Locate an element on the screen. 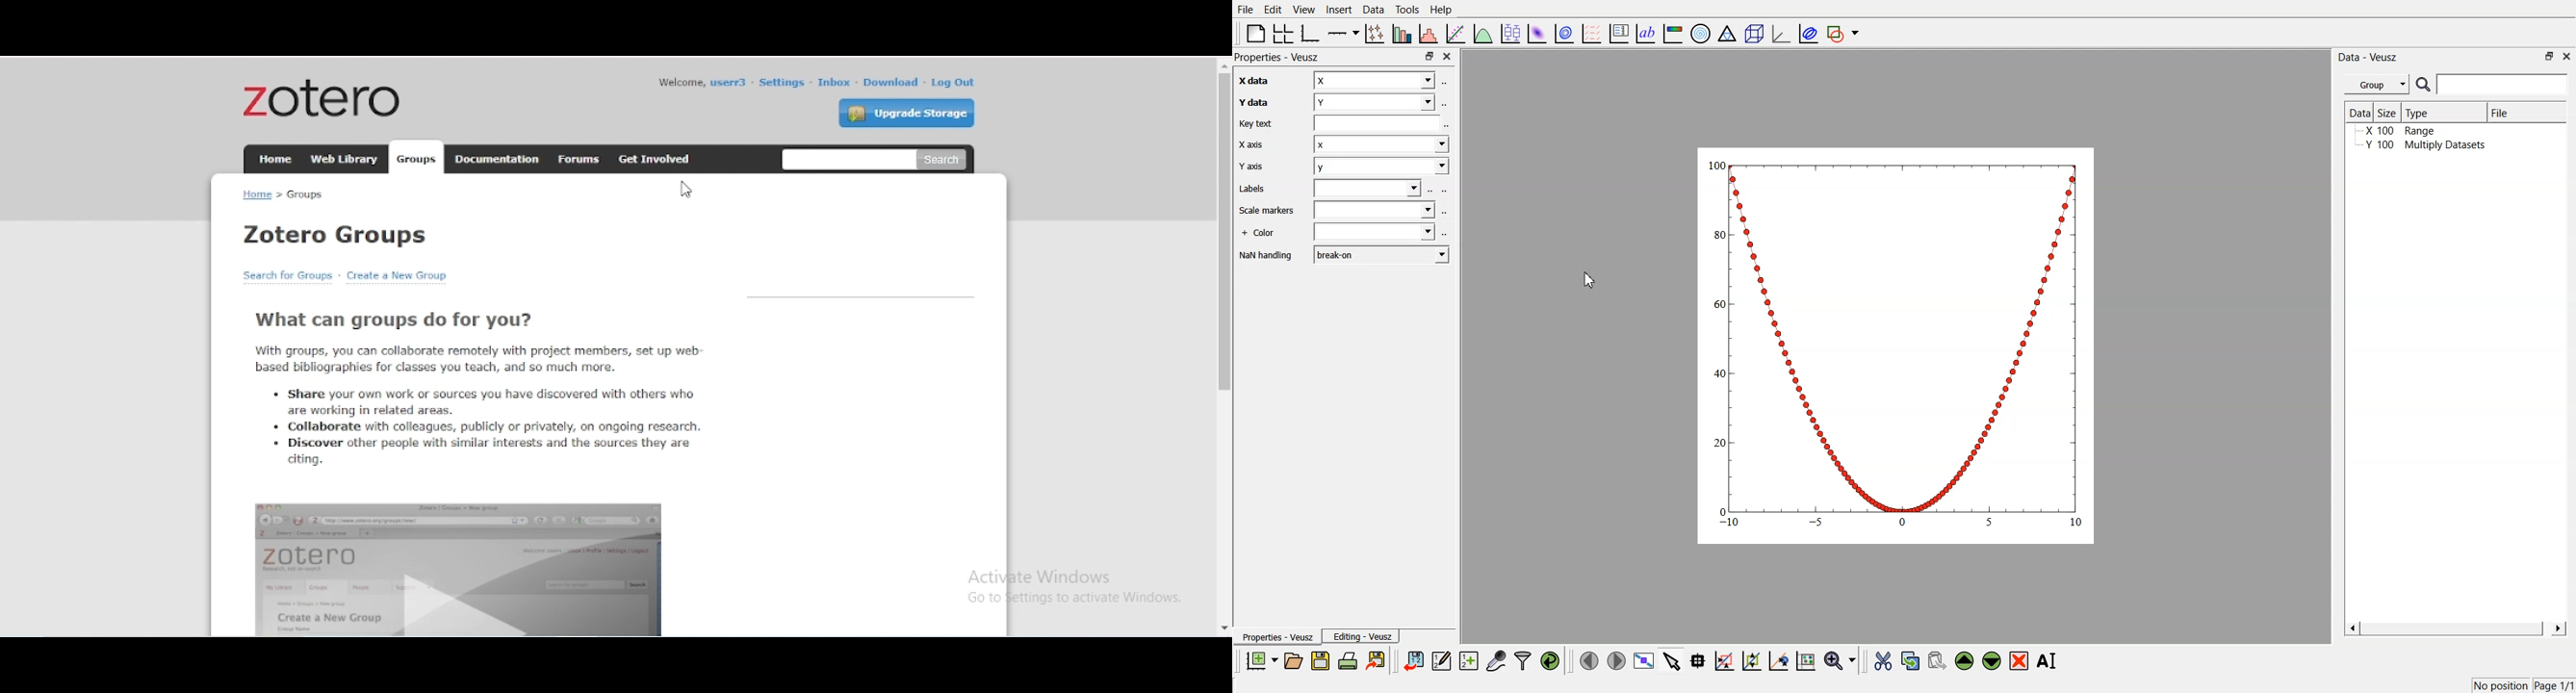 This screenshot has height=700, width=2576. Page 1/1 is located at coordinates (2555, 686).